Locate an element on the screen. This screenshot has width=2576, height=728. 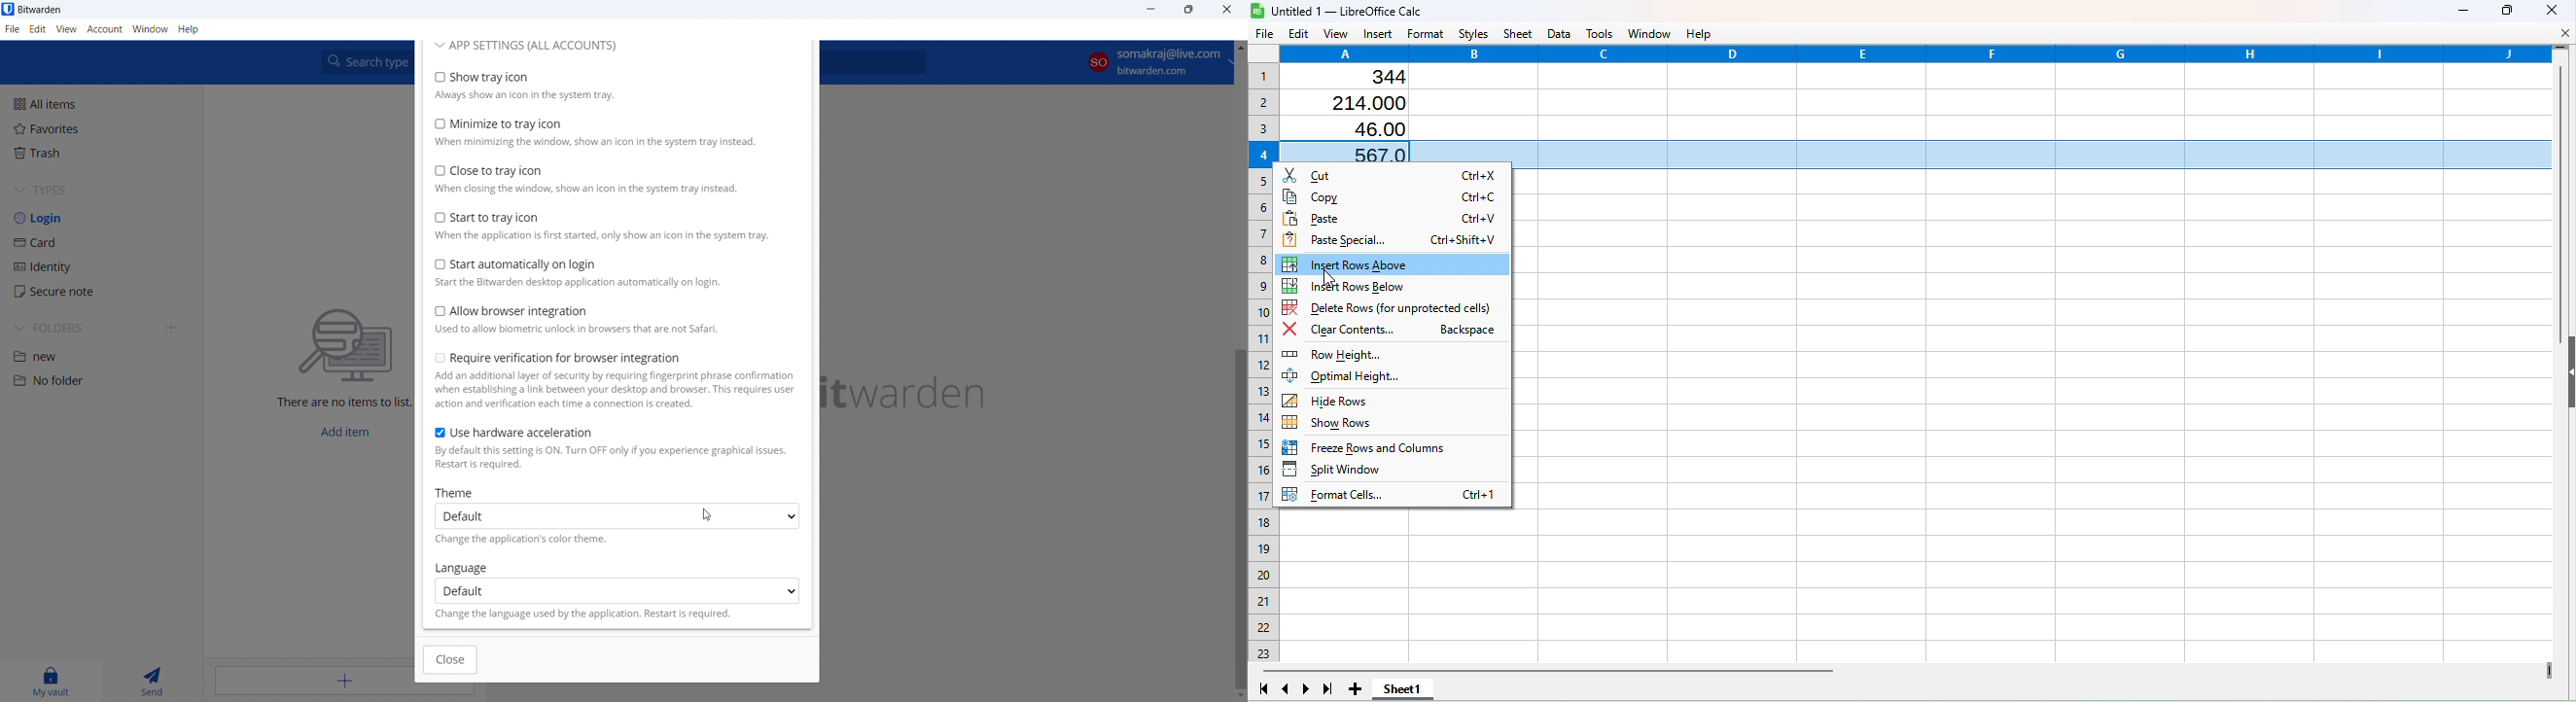
Cut   Ctrl+X is located at coordinates (1391, 175).